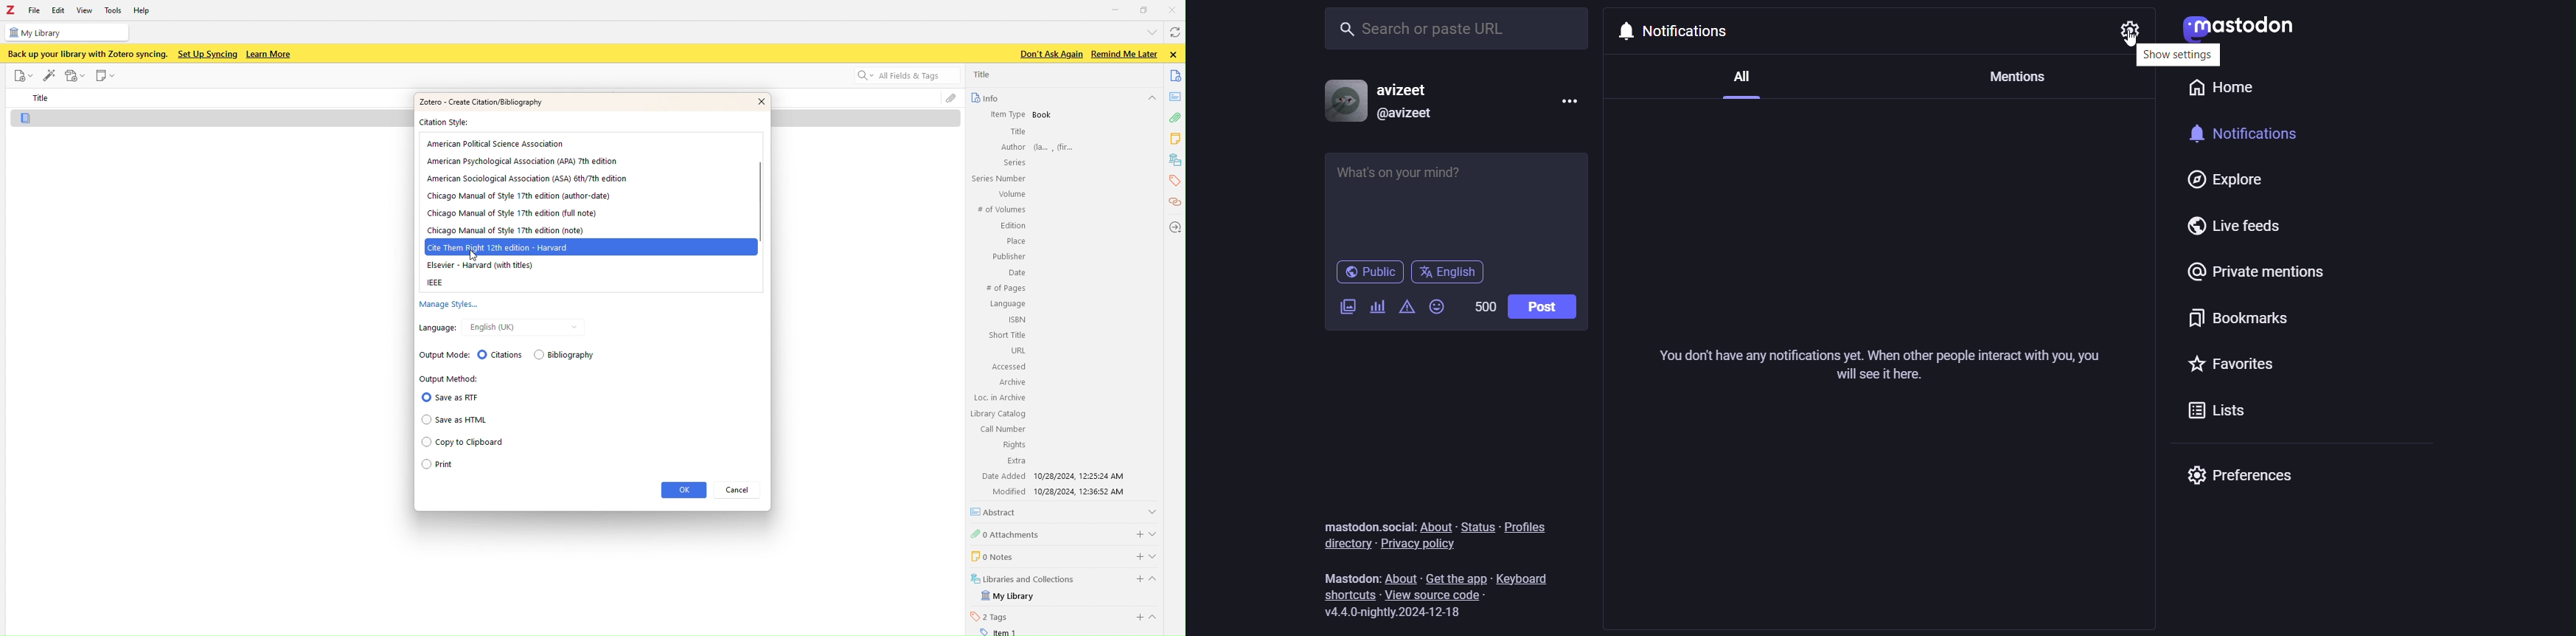 This screenshot has height=644, width=2576. Describe the element at coordinates (2131, 44) in the screenshot. I see `Cursor` at that location.